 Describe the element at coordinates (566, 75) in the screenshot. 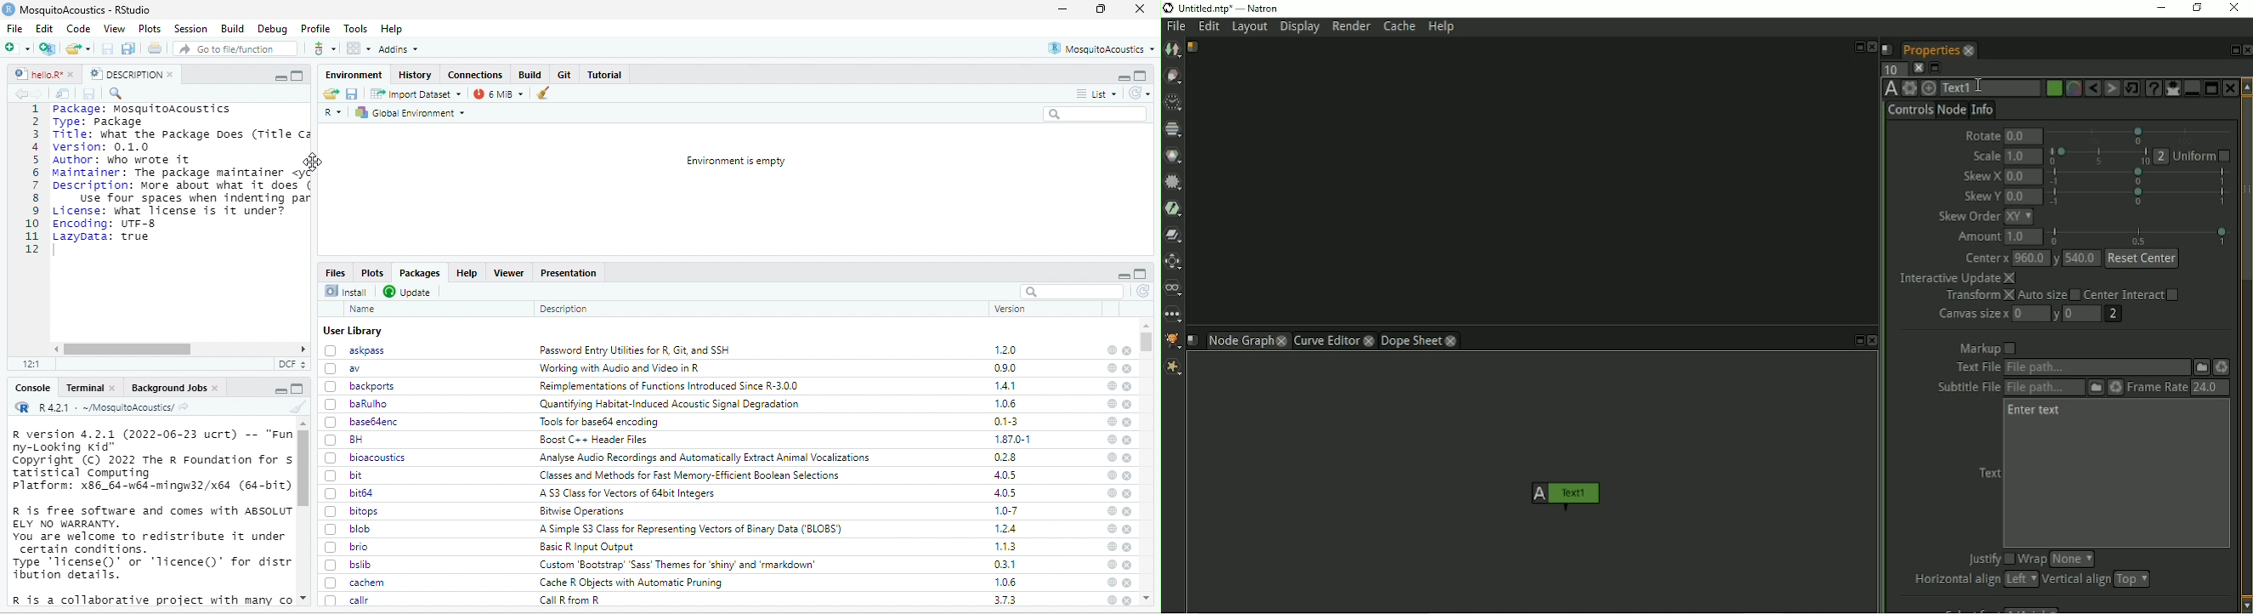

I see `Git` at that location.